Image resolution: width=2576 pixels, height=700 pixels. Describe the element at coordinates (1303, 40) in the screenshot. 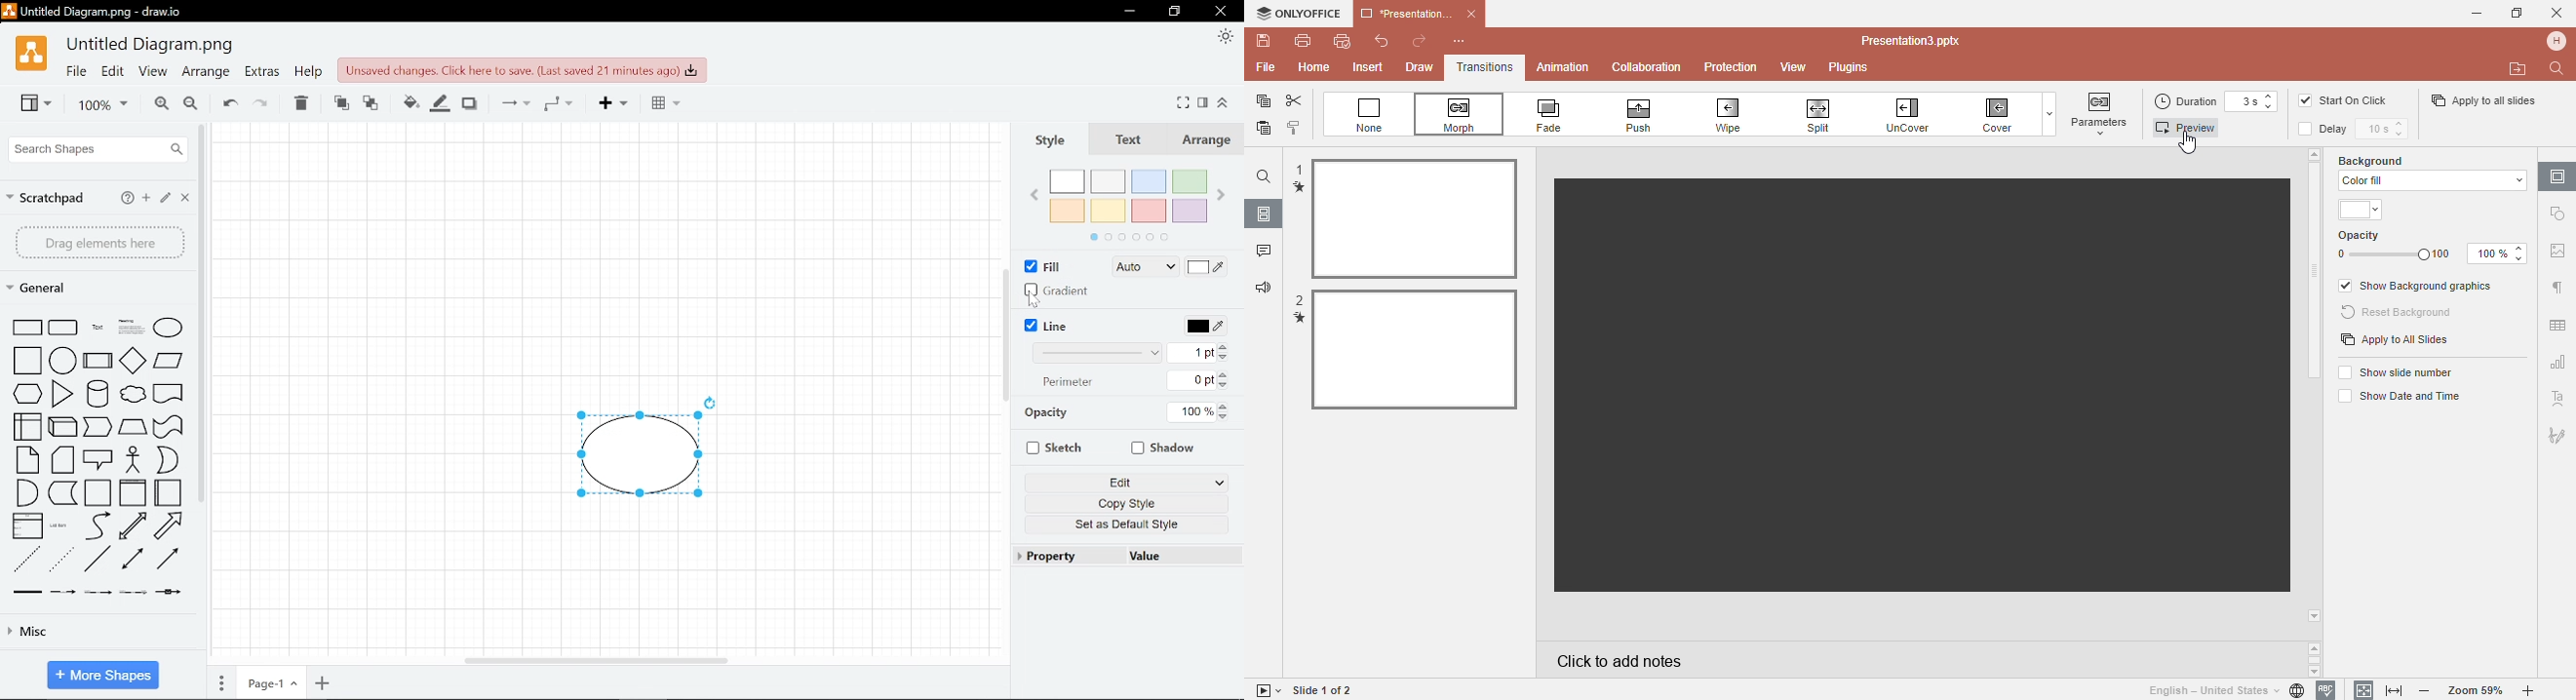

I see `Print file` at that location.